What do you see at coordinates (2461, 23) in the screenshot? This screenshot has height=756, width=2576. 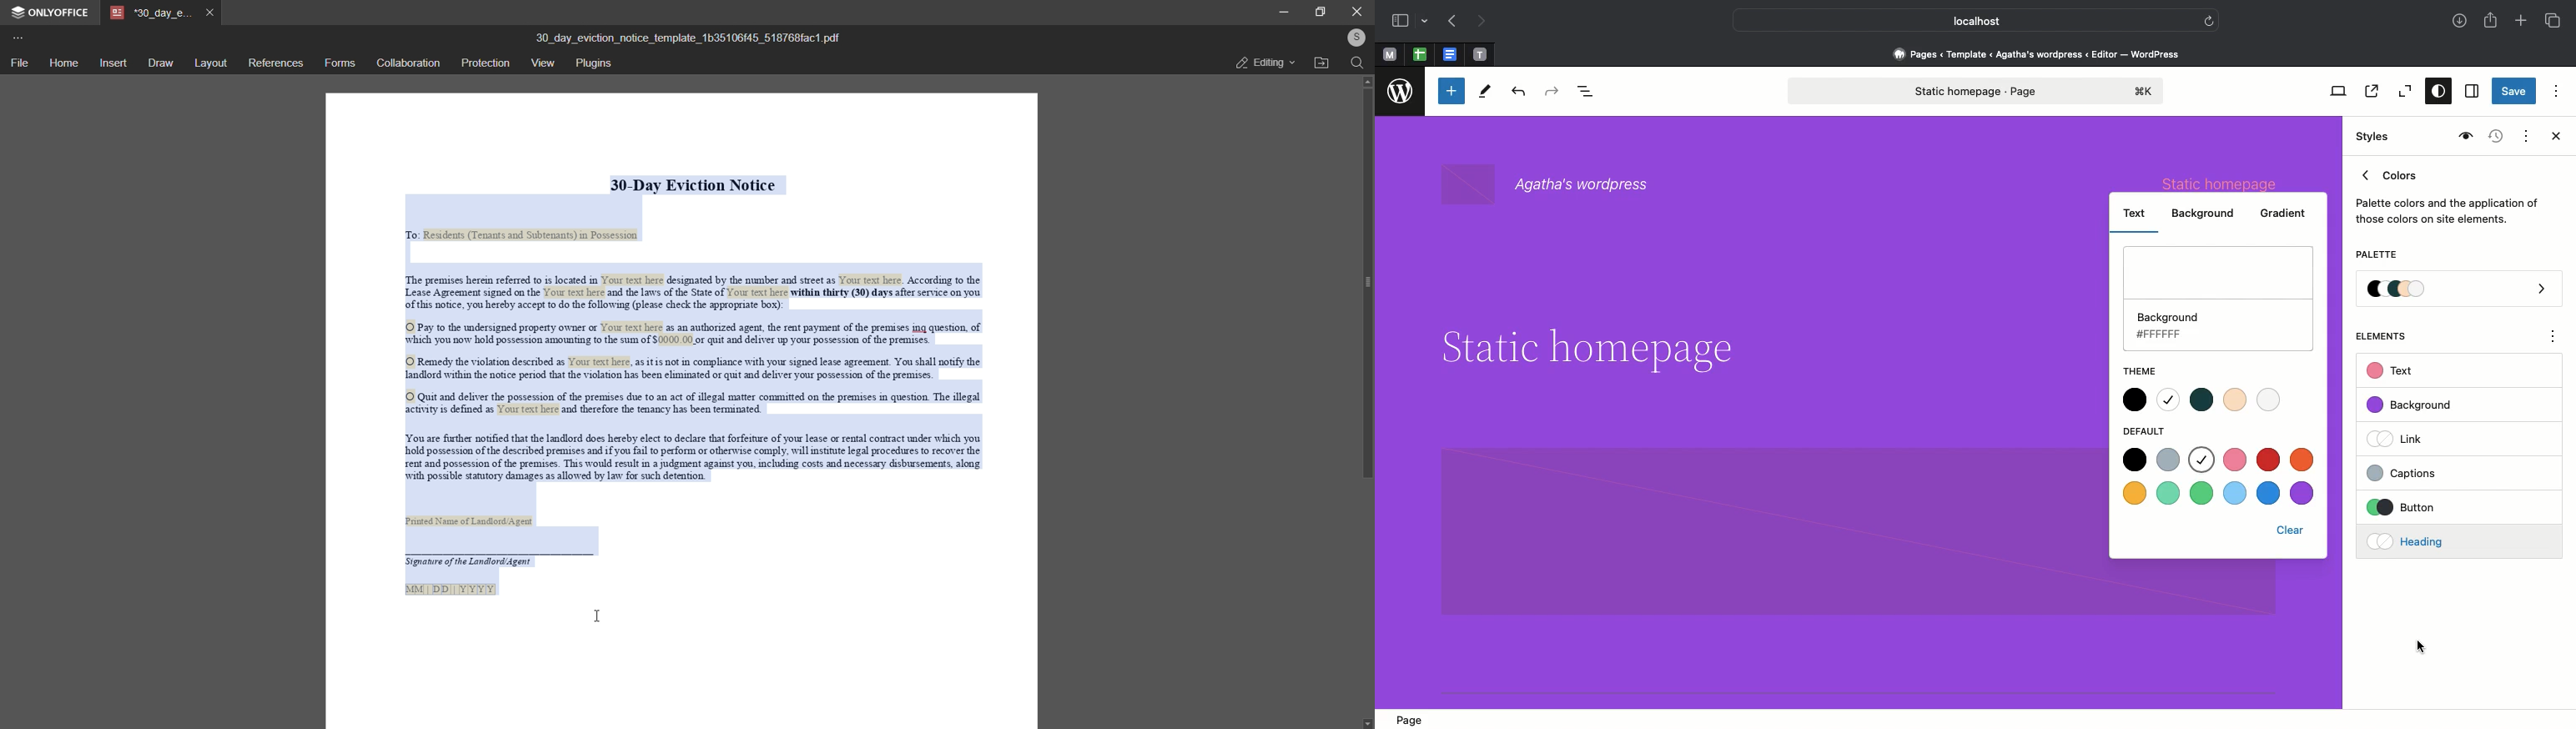 I see `Downloads` at bounding box center [2461, 23].